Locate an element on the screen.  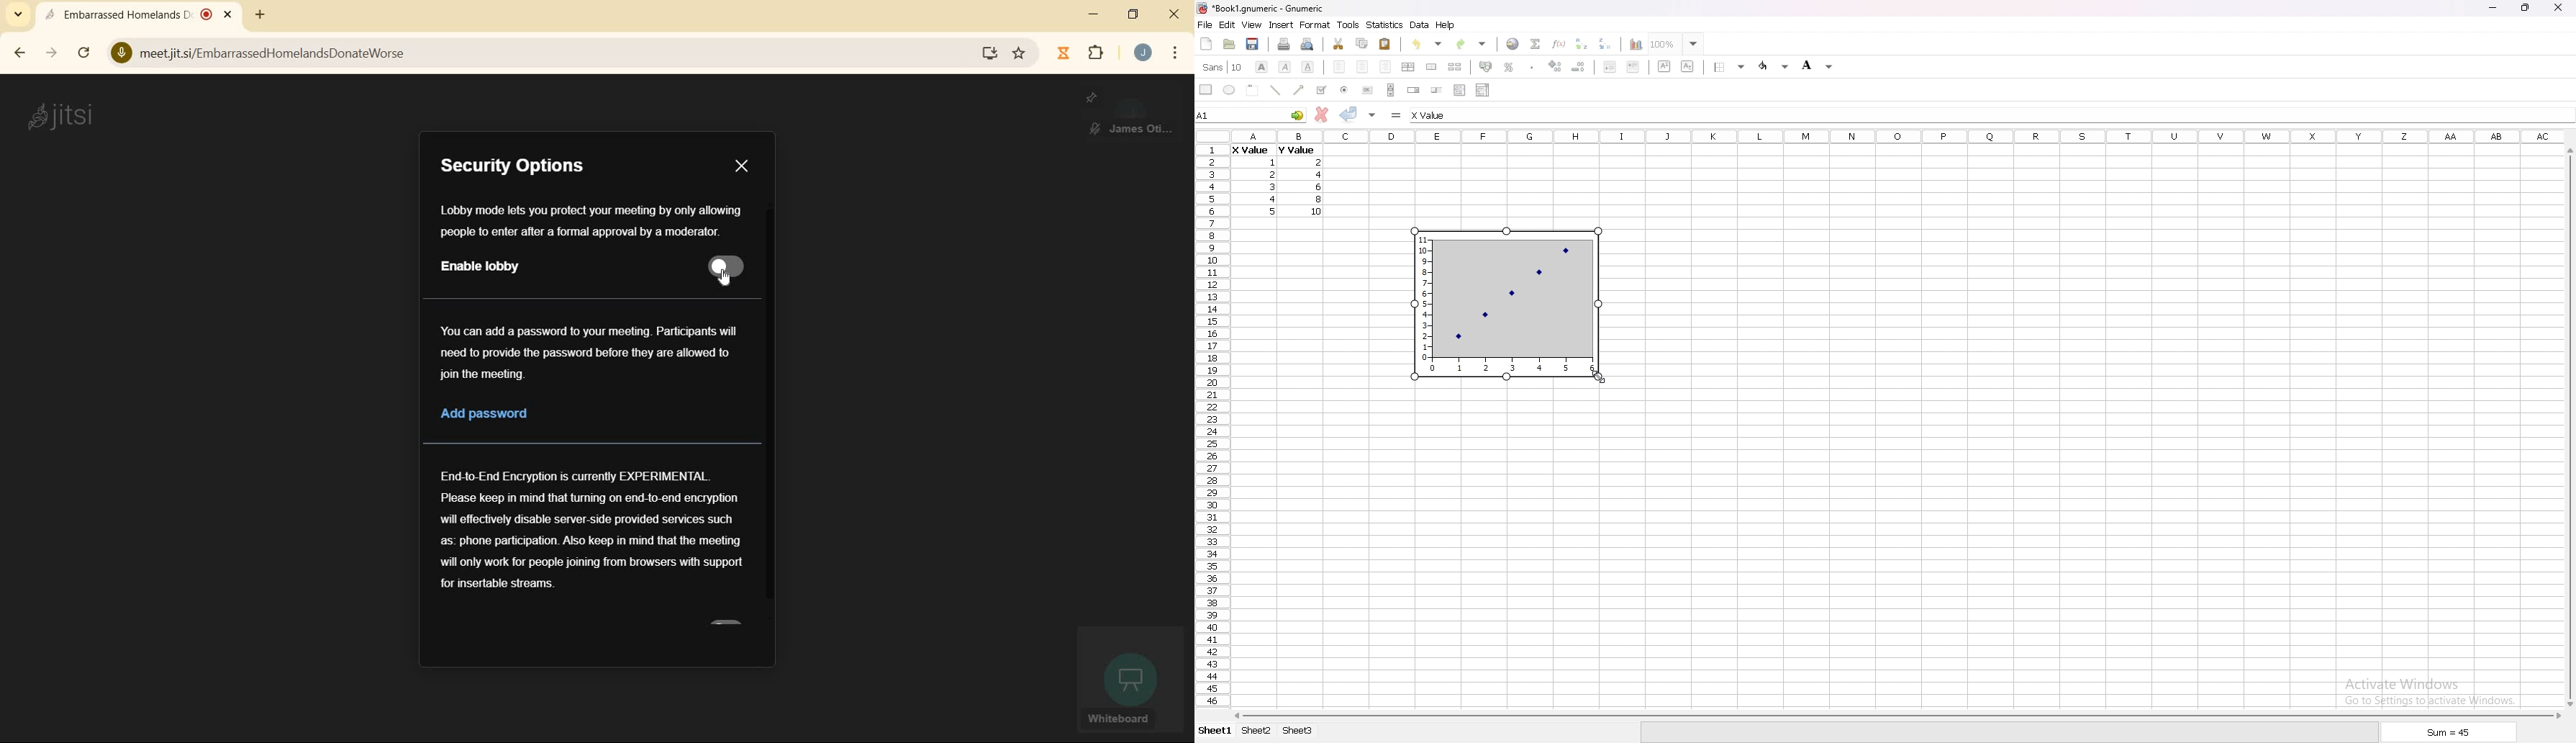
chart is located at coordinates (1507, 305).